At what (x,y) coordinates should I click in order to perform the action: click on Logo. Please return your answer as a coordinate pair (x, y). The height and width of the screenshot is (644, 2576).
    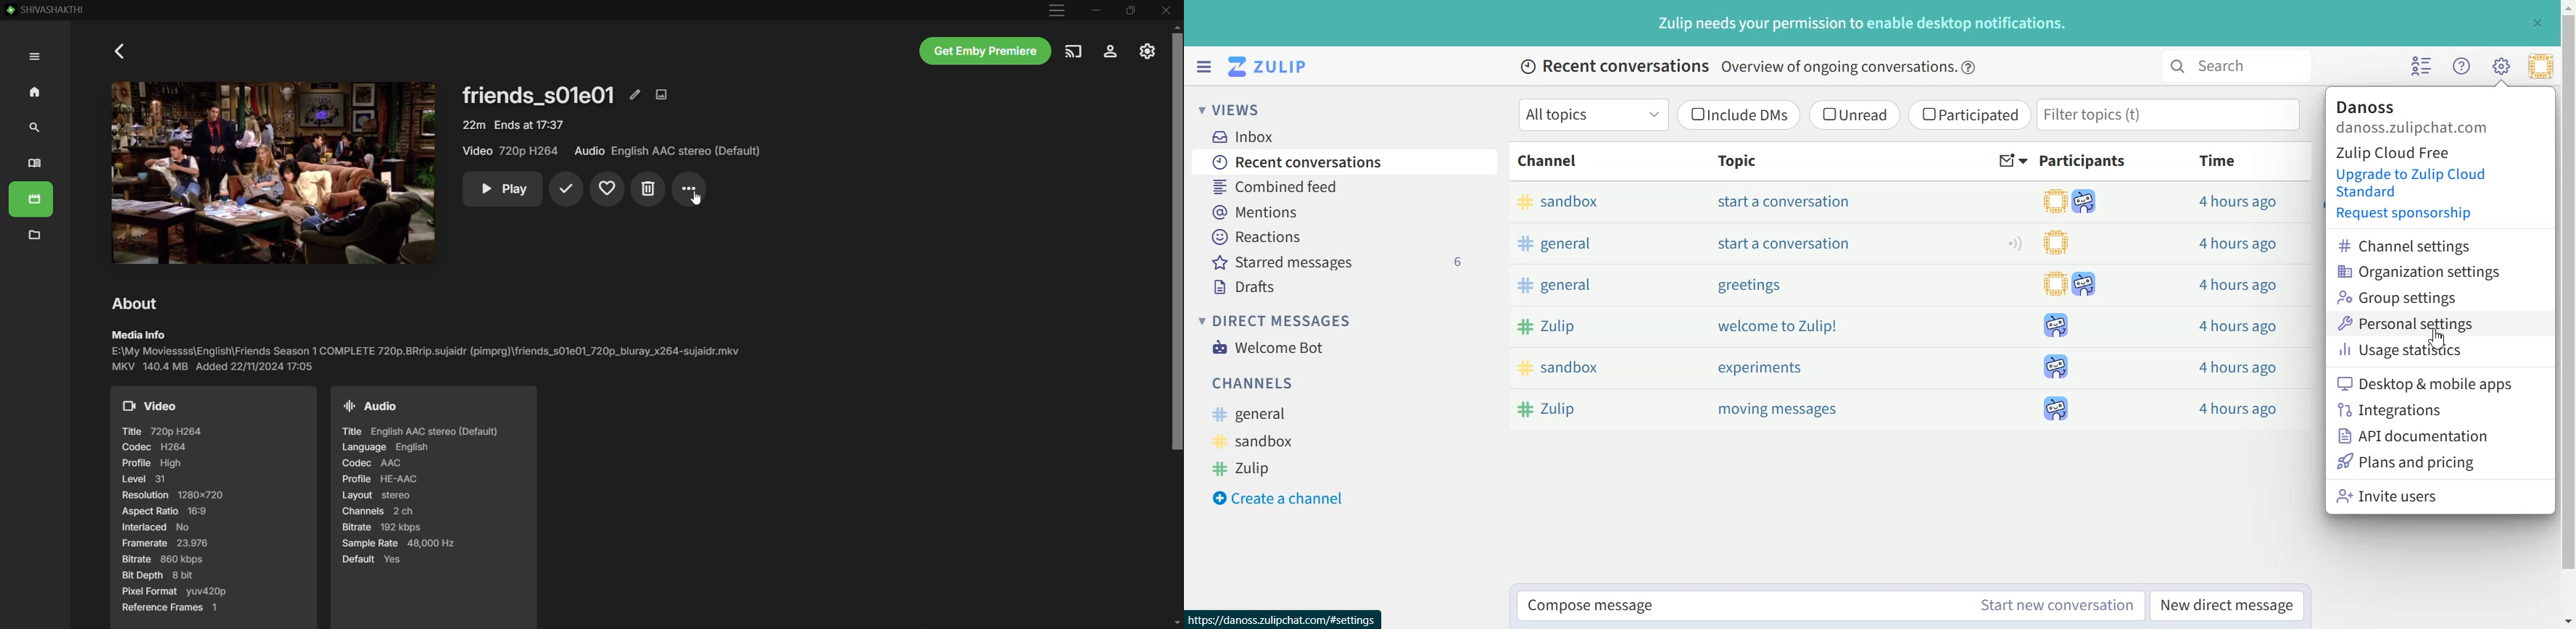
    Looking at the image, I should click on (1270, 67).